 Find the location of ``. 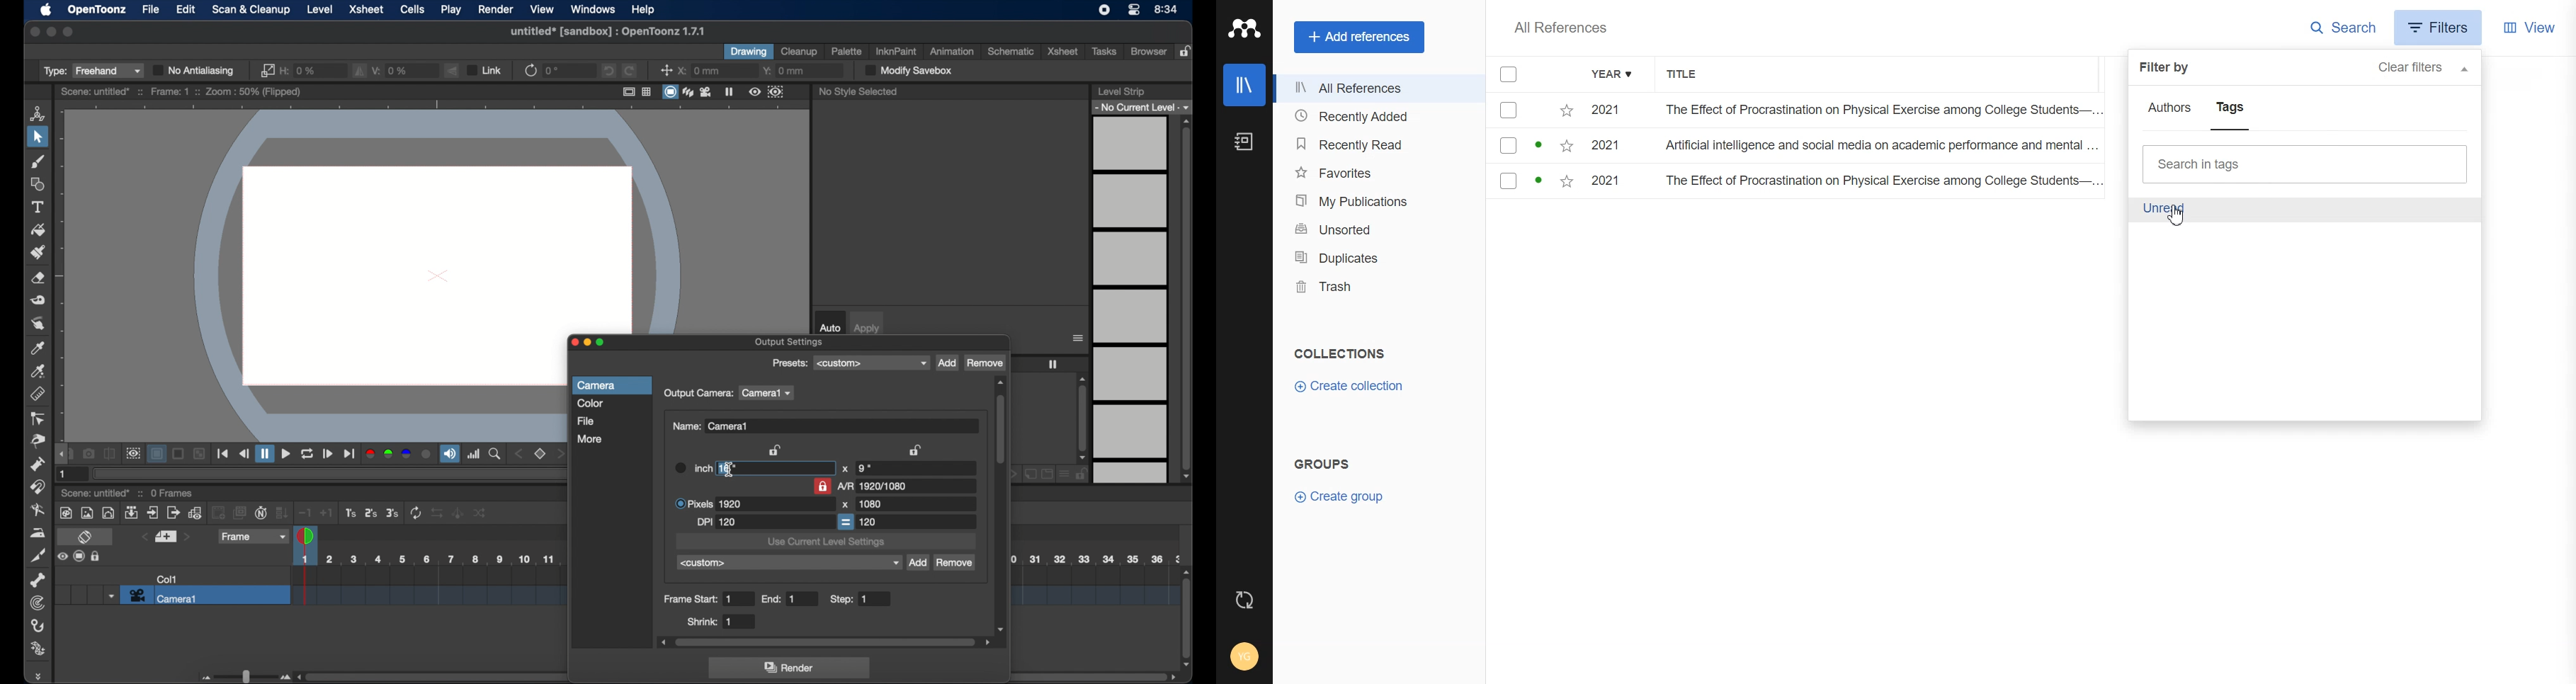

 is located at coordinates (393, 512).